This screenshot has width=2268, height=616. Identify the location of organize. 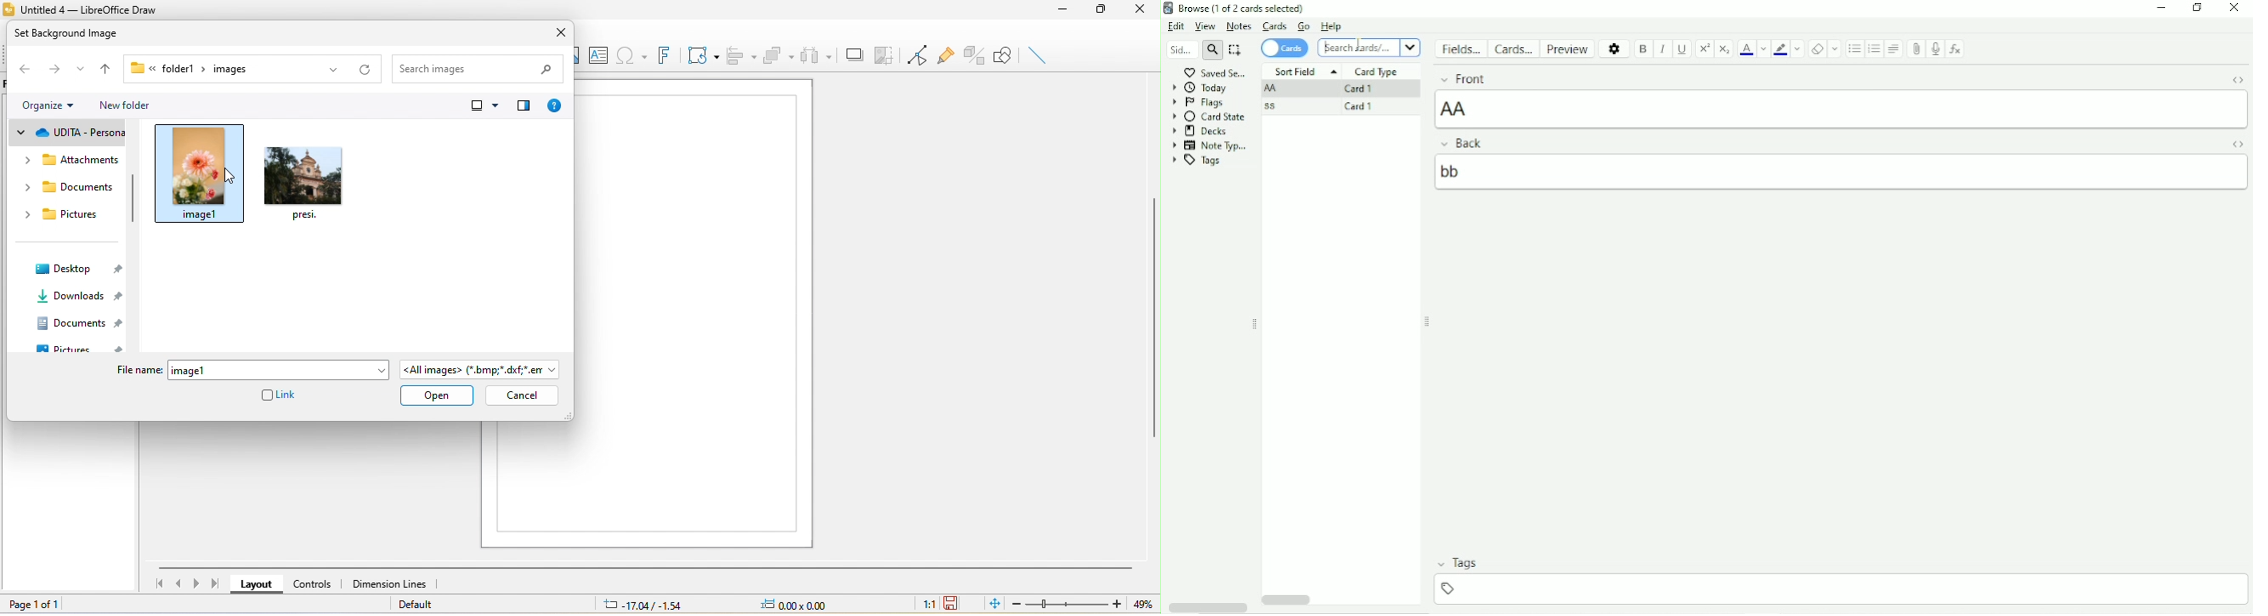
(51, 109).